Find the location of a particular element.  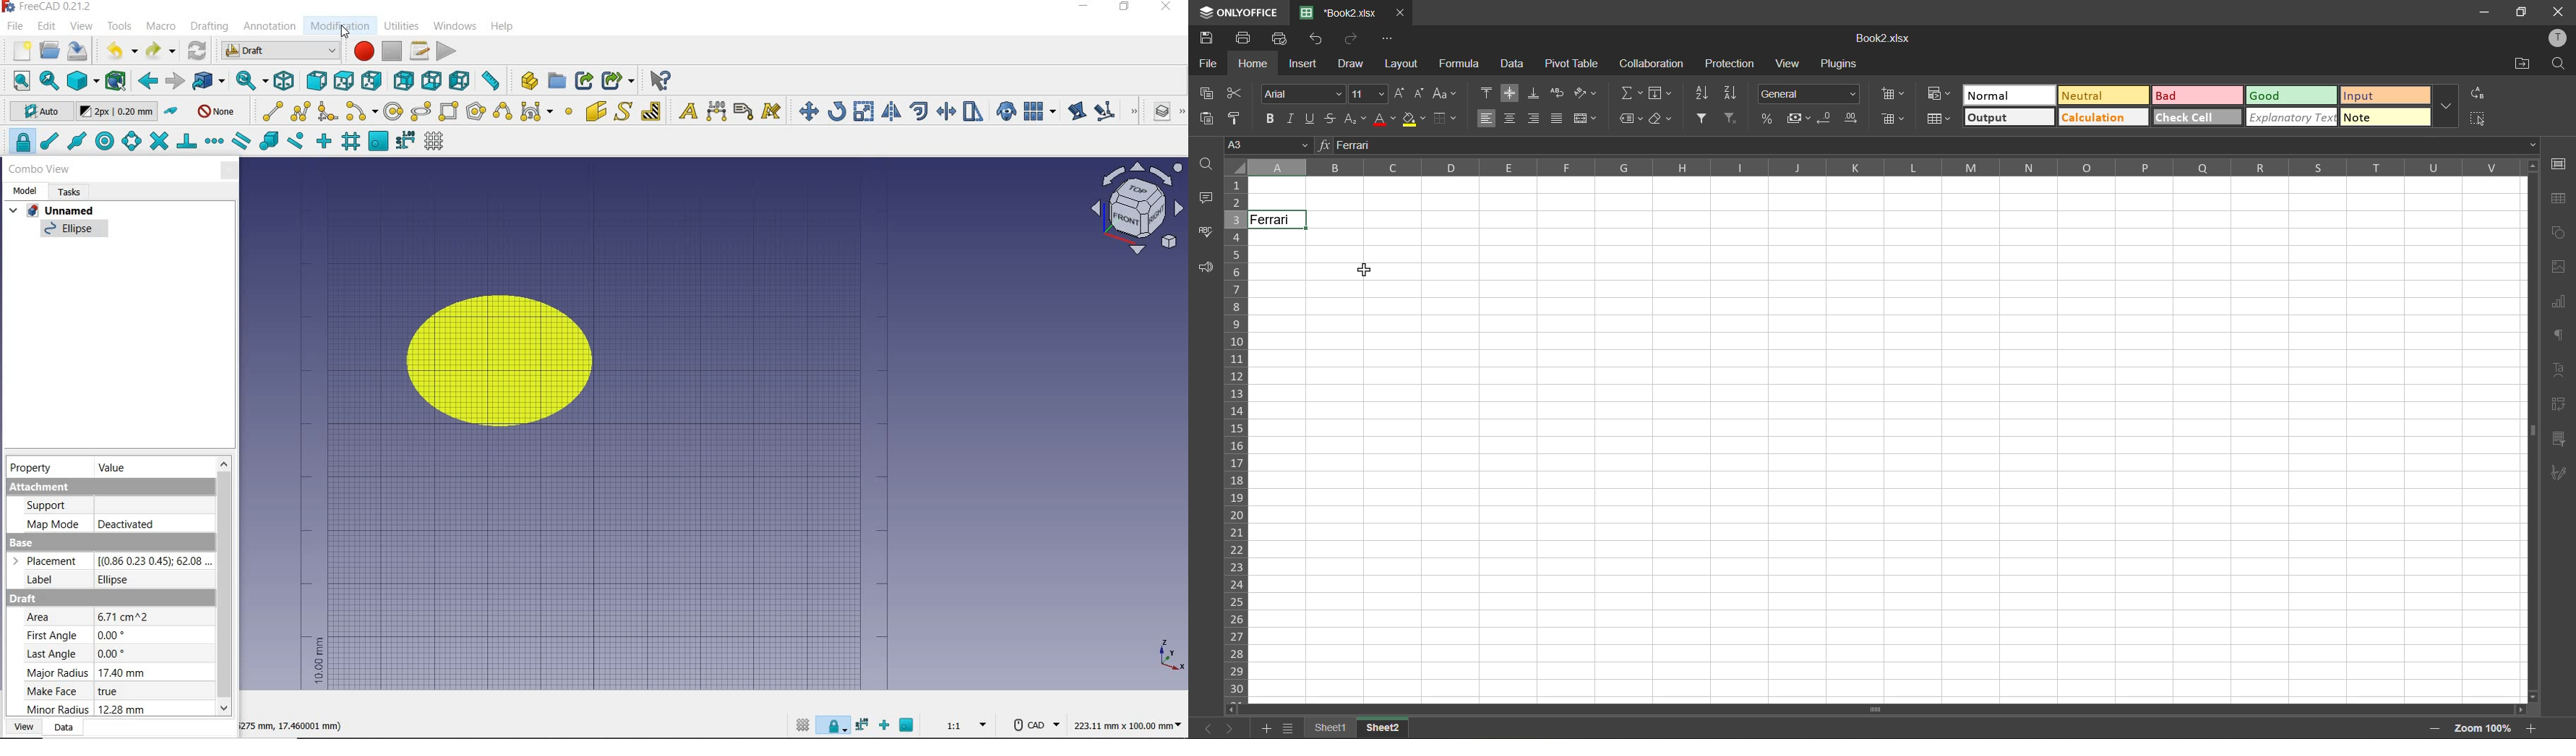

slicer is located at coordinates (2558, 437).